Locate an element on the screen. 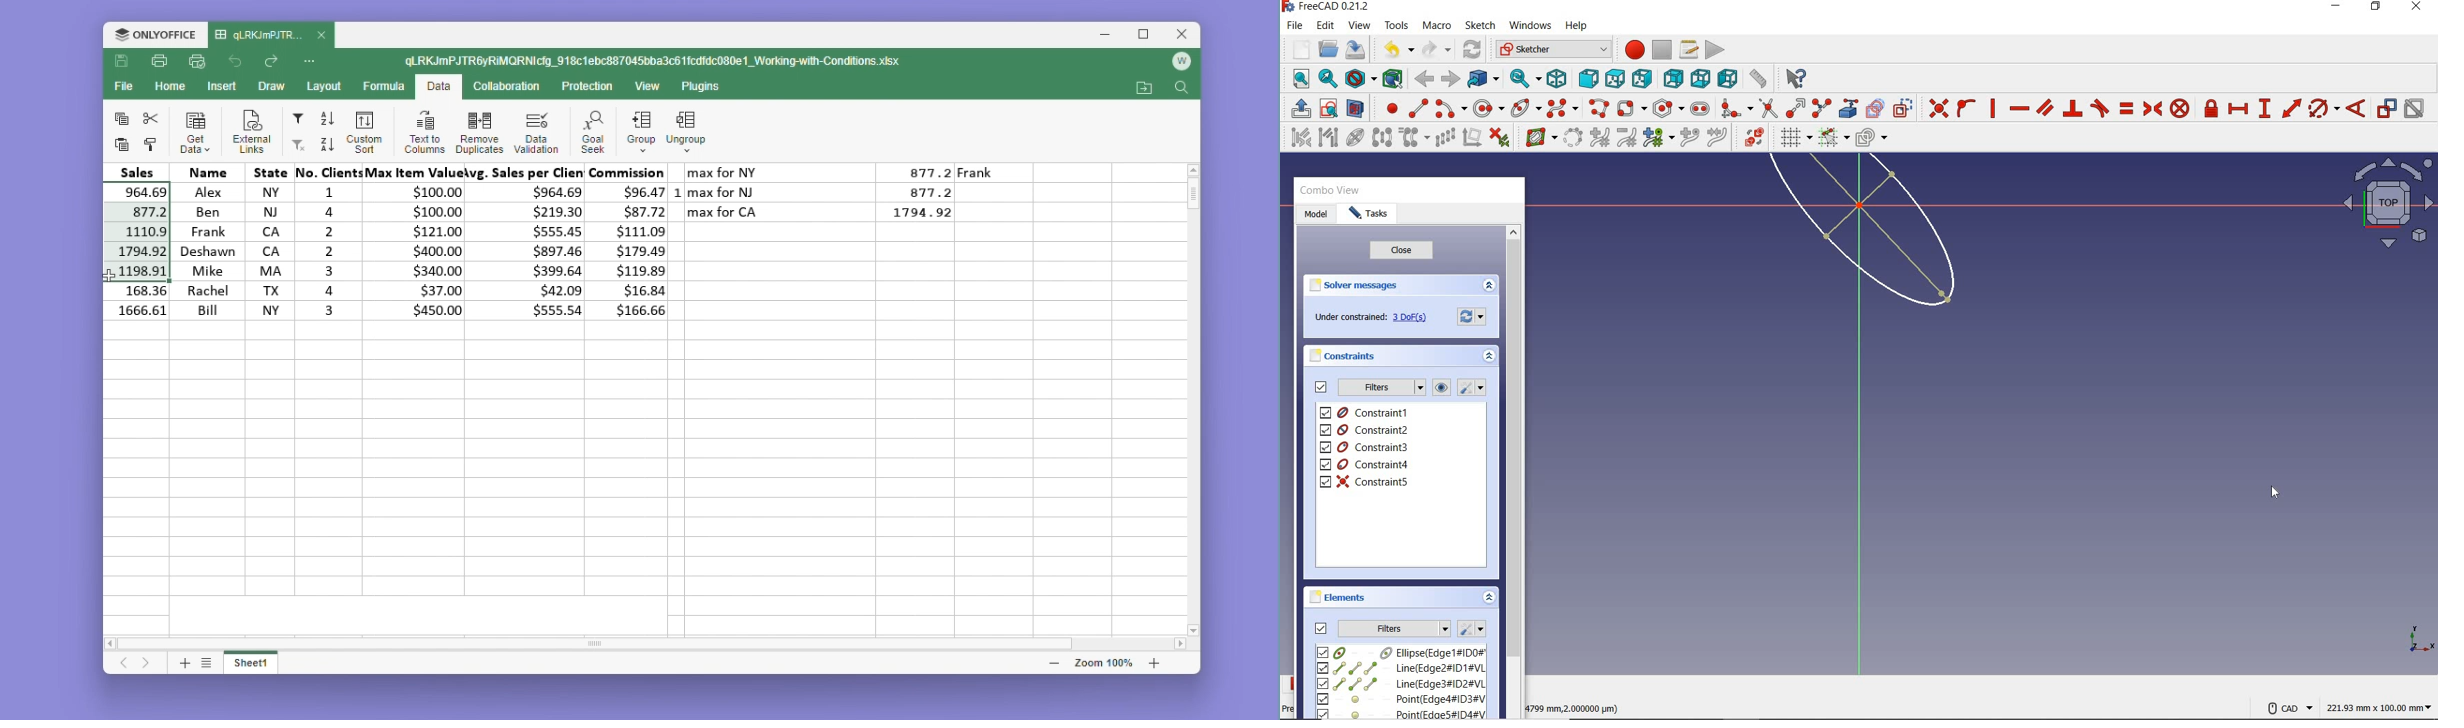 This screenshot has width=2464, height=728. settings is located at coordinates (1470, 388).